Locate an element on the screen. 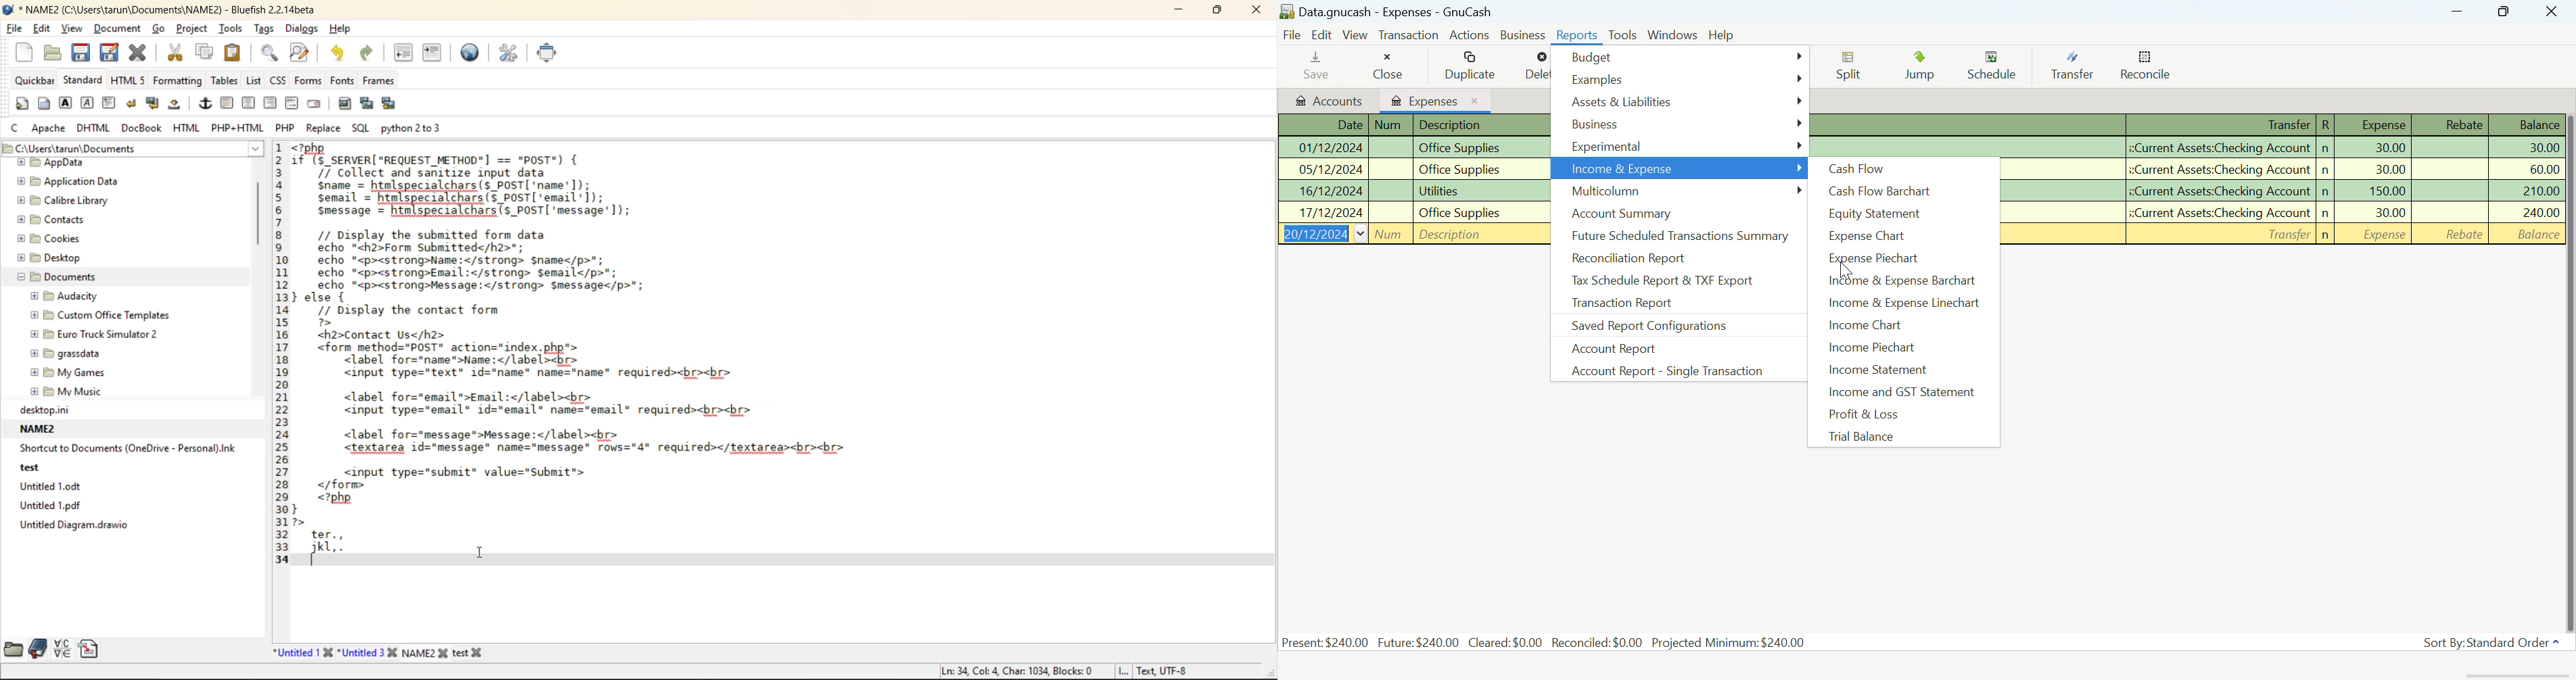  Cash Flow is located at coordinates (1903, 169).